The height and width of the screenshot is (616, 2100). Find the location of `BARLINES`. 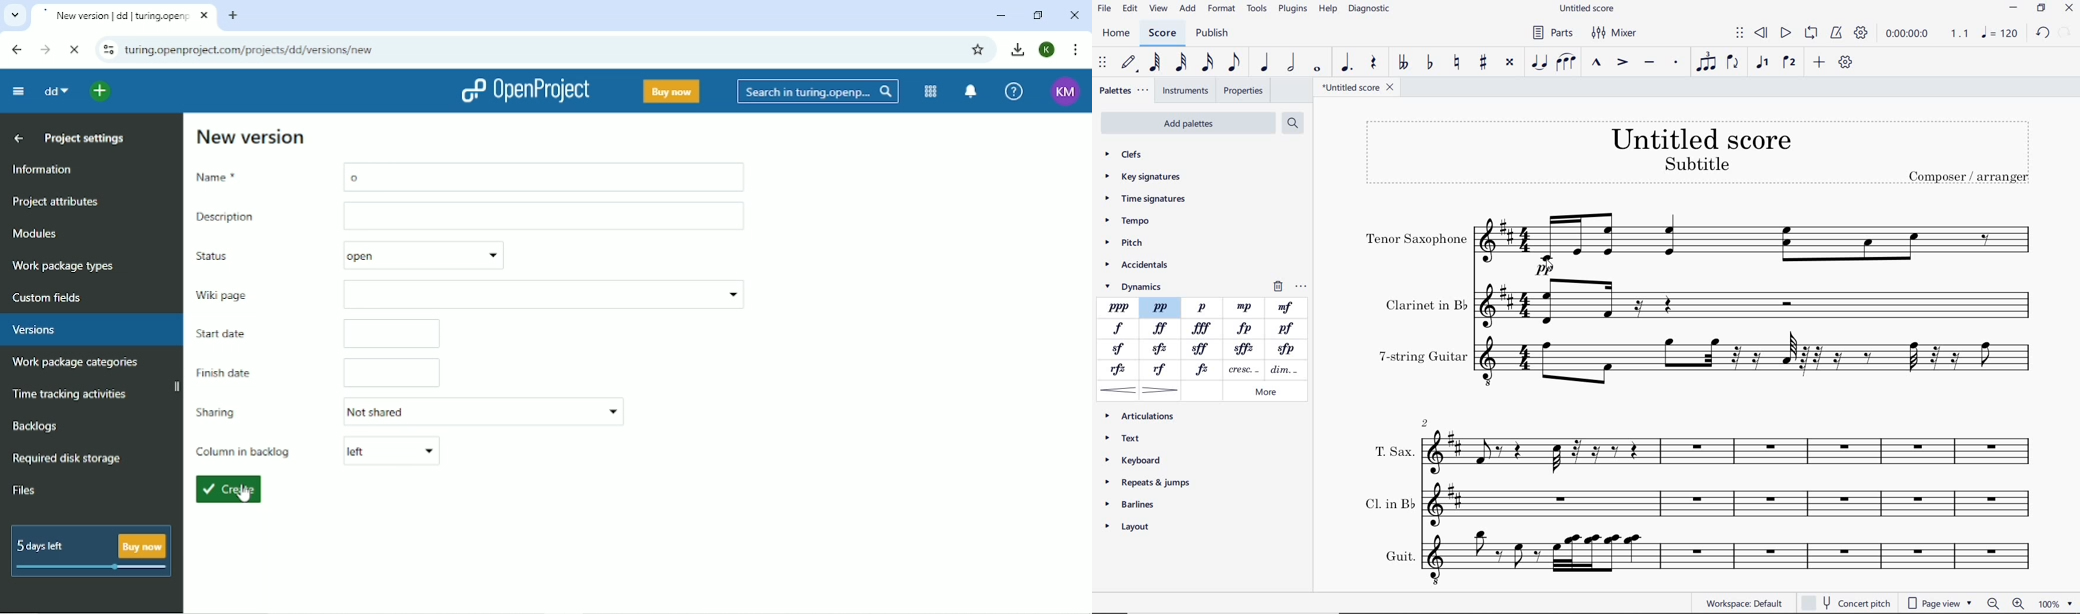

BARLINES is located at coordinates (1132, 504).